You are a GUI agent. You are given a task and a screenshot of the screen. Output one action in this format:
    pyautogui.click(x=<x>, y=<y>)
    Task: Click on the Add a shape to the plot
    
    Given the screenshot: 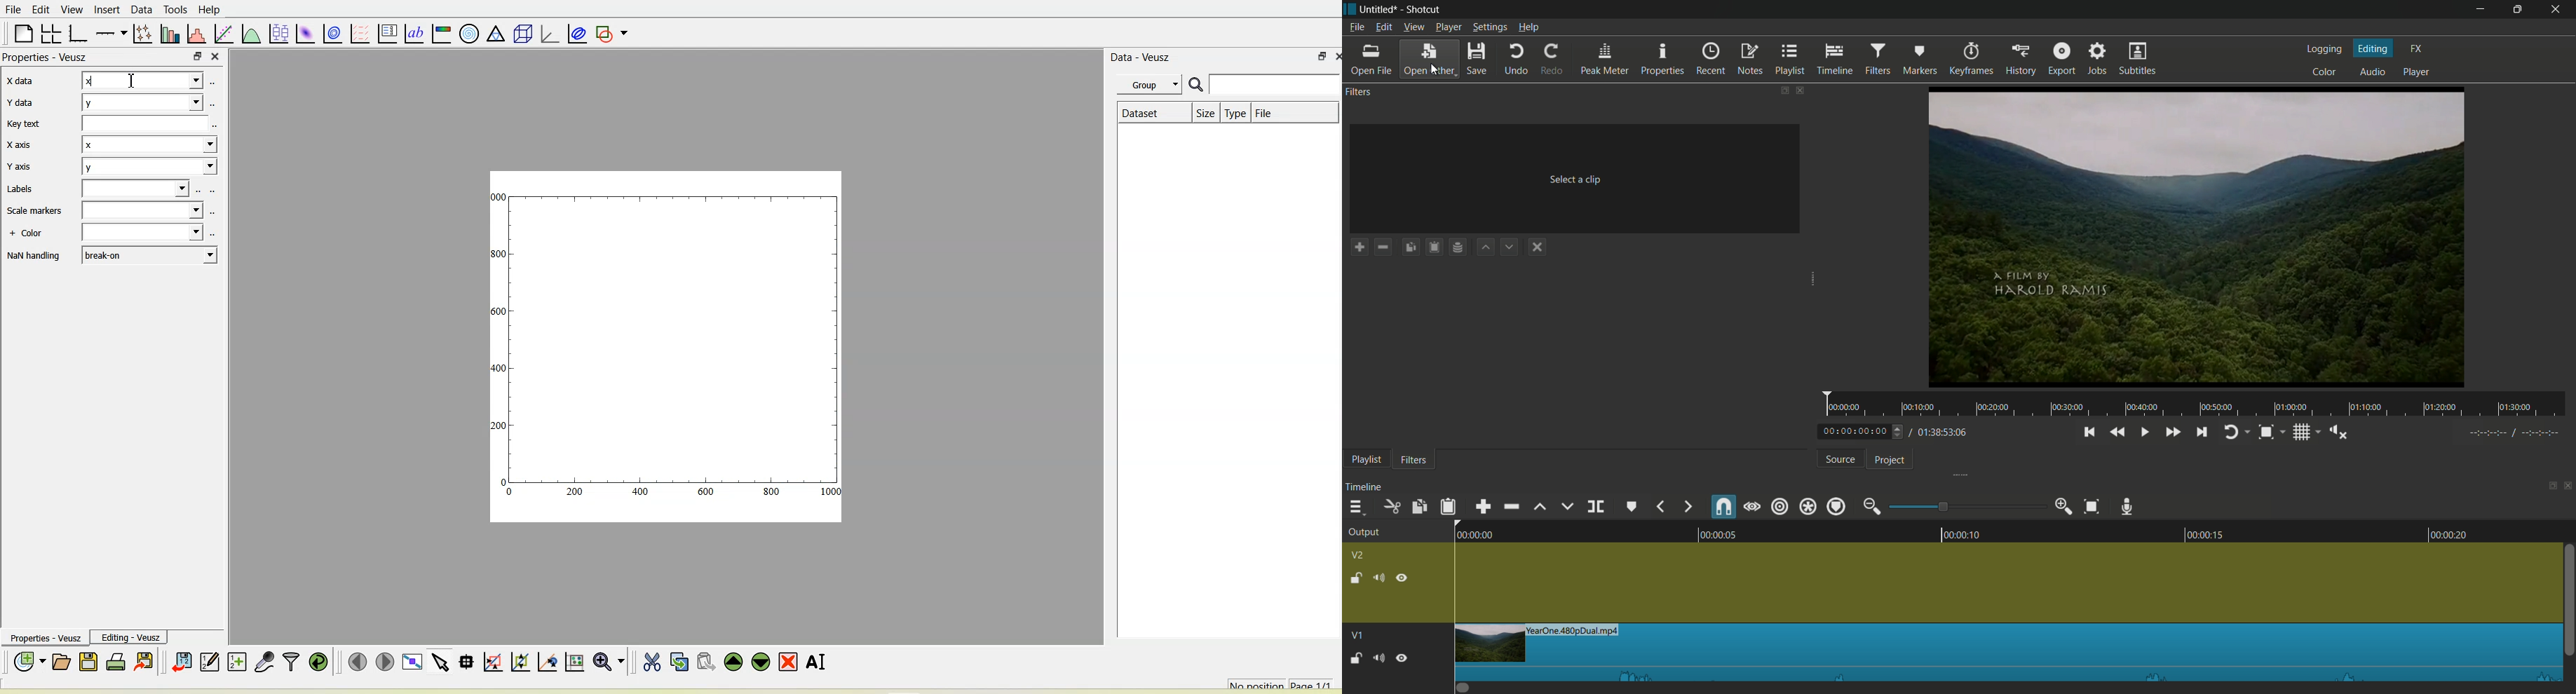 What is the action you would take?
    pyautogui.click(x=610, y=32)
    